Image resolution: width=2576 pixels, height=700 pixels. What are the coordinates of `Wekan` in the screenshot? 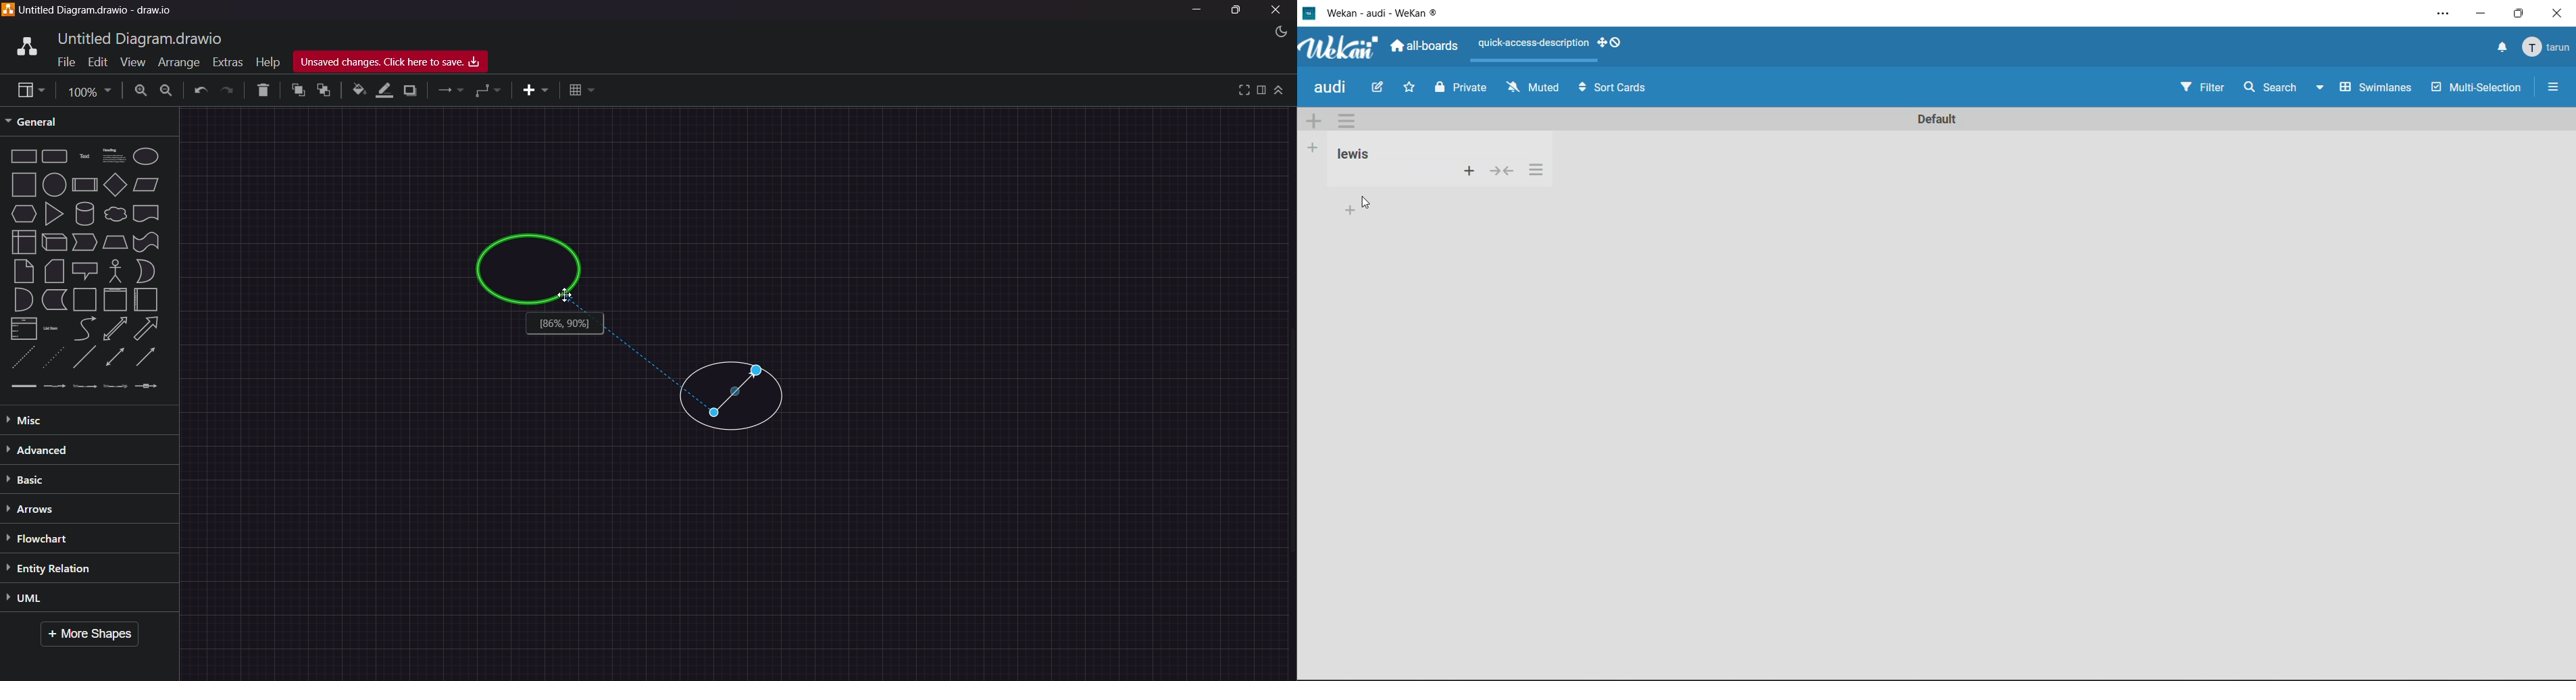 It's located at (1336, 48).